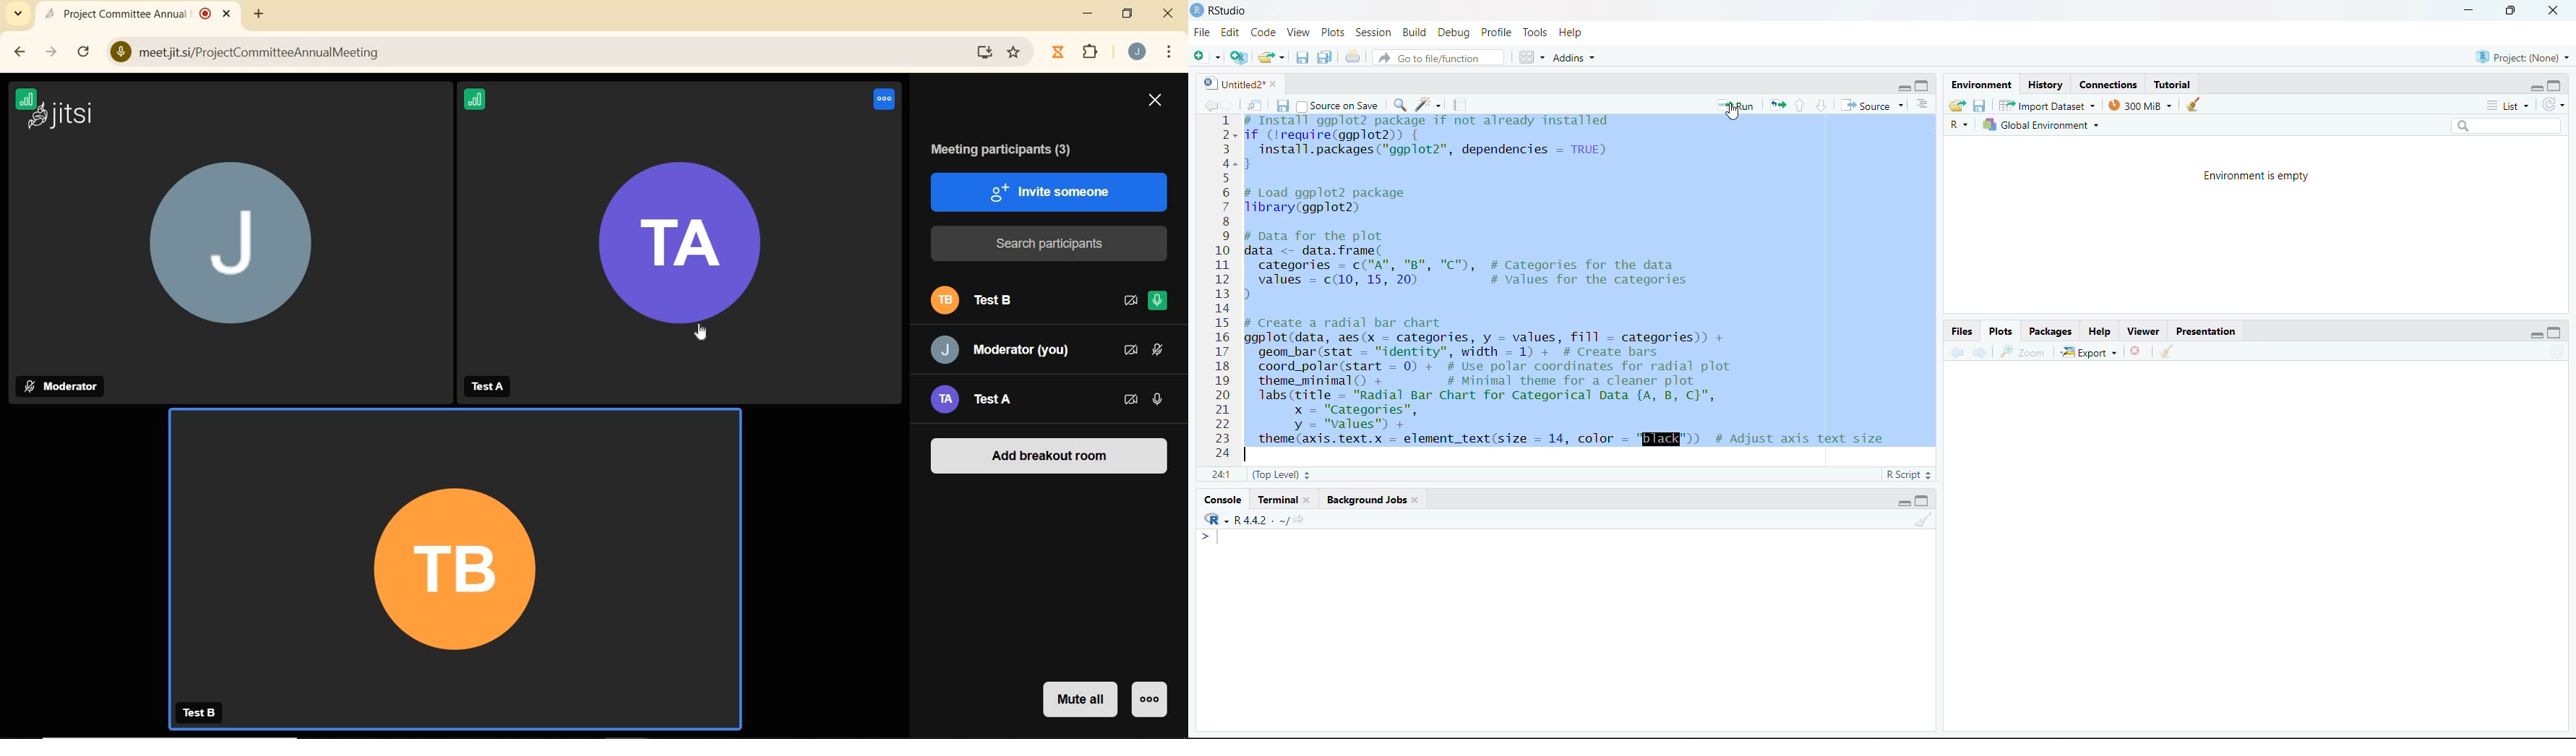 The height and width of the screenshot is (756, 2576). Describe the element at coordinates (1201, 34) in the screenshot. I see `File` at that location.